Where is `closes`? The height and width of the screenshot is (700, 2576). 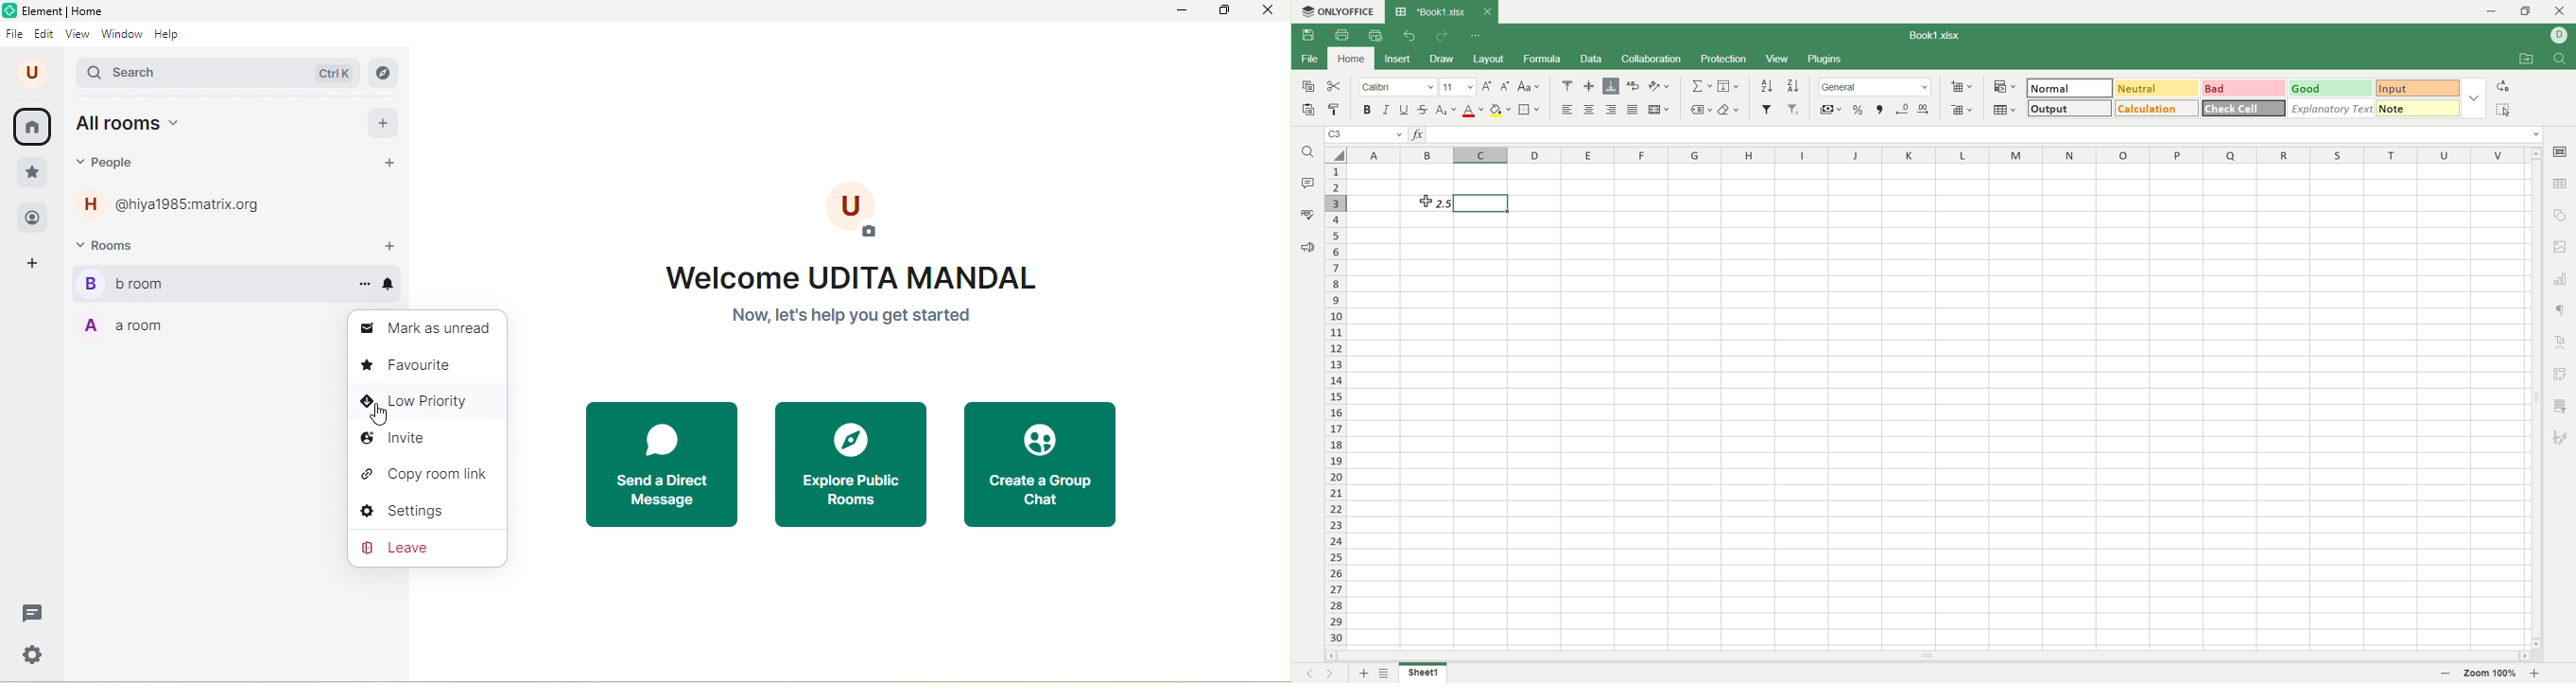
closes is located at coordinates (1485, 11).